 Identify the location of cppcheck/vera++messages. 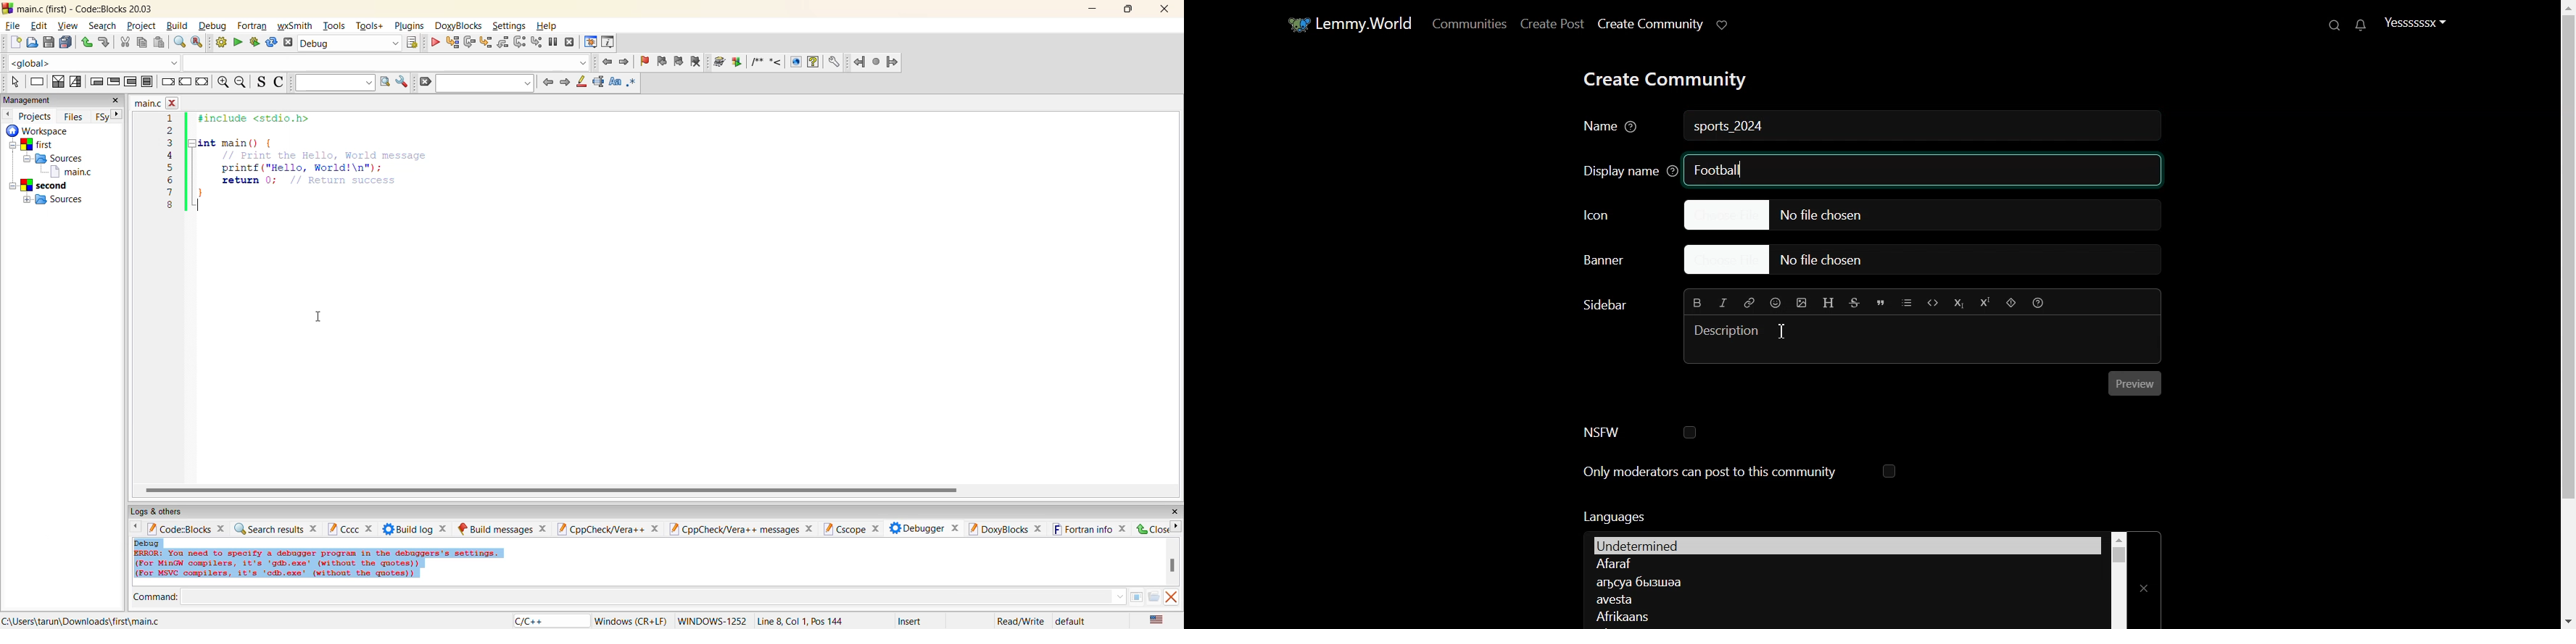
(744, 528).